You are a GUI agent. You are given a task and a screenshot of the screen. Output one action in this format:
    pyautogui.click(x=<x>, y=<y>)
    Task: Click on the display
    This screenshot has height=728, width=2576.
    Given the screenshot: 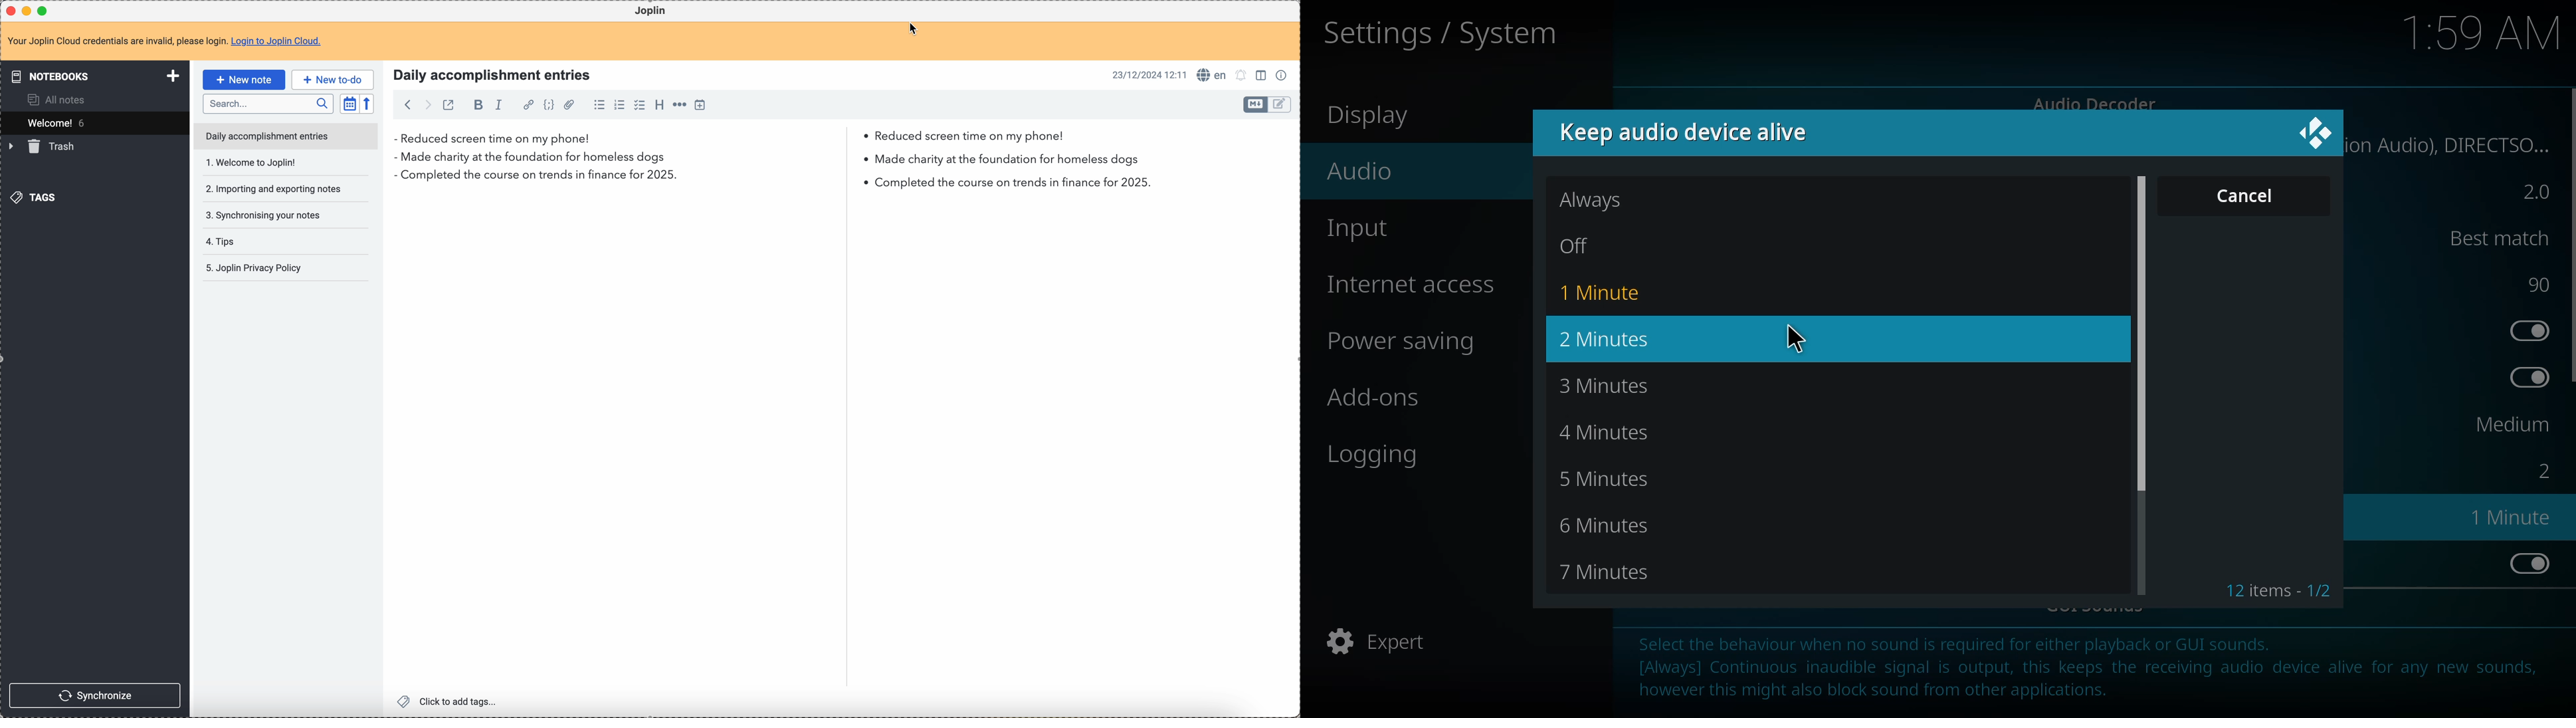 What is the action you would take?
    pyautogui.click(x=1373, y=117)
    